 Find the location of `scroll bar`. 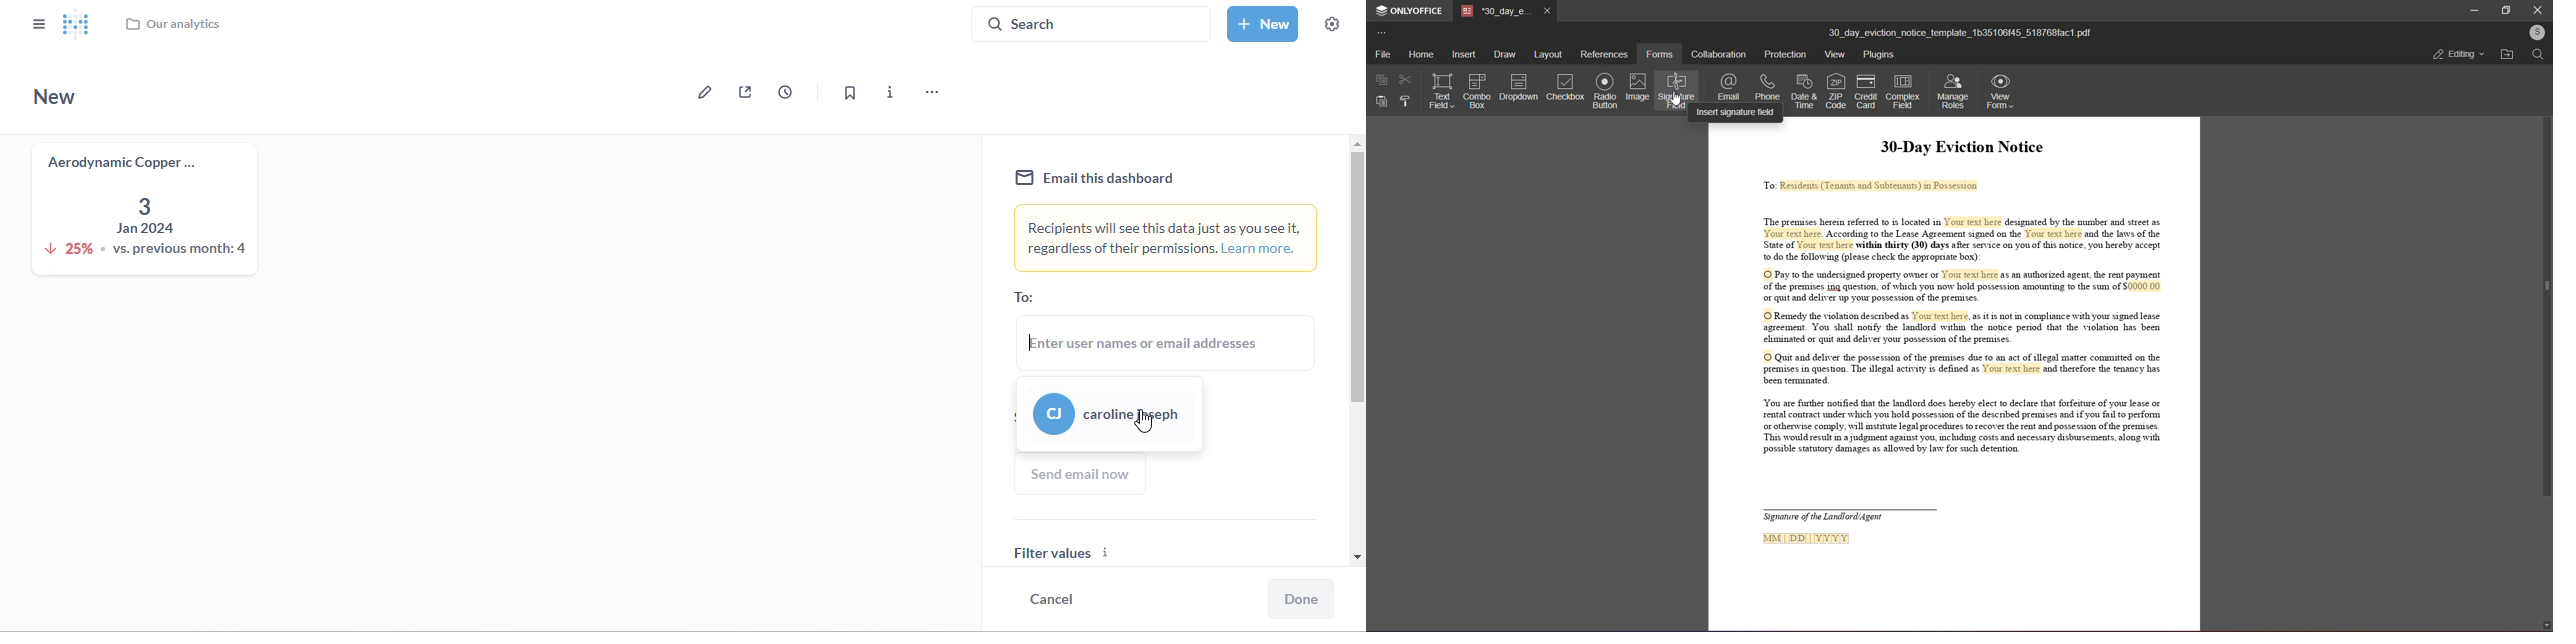

scroll bar is located at coordinates (2543, 289).